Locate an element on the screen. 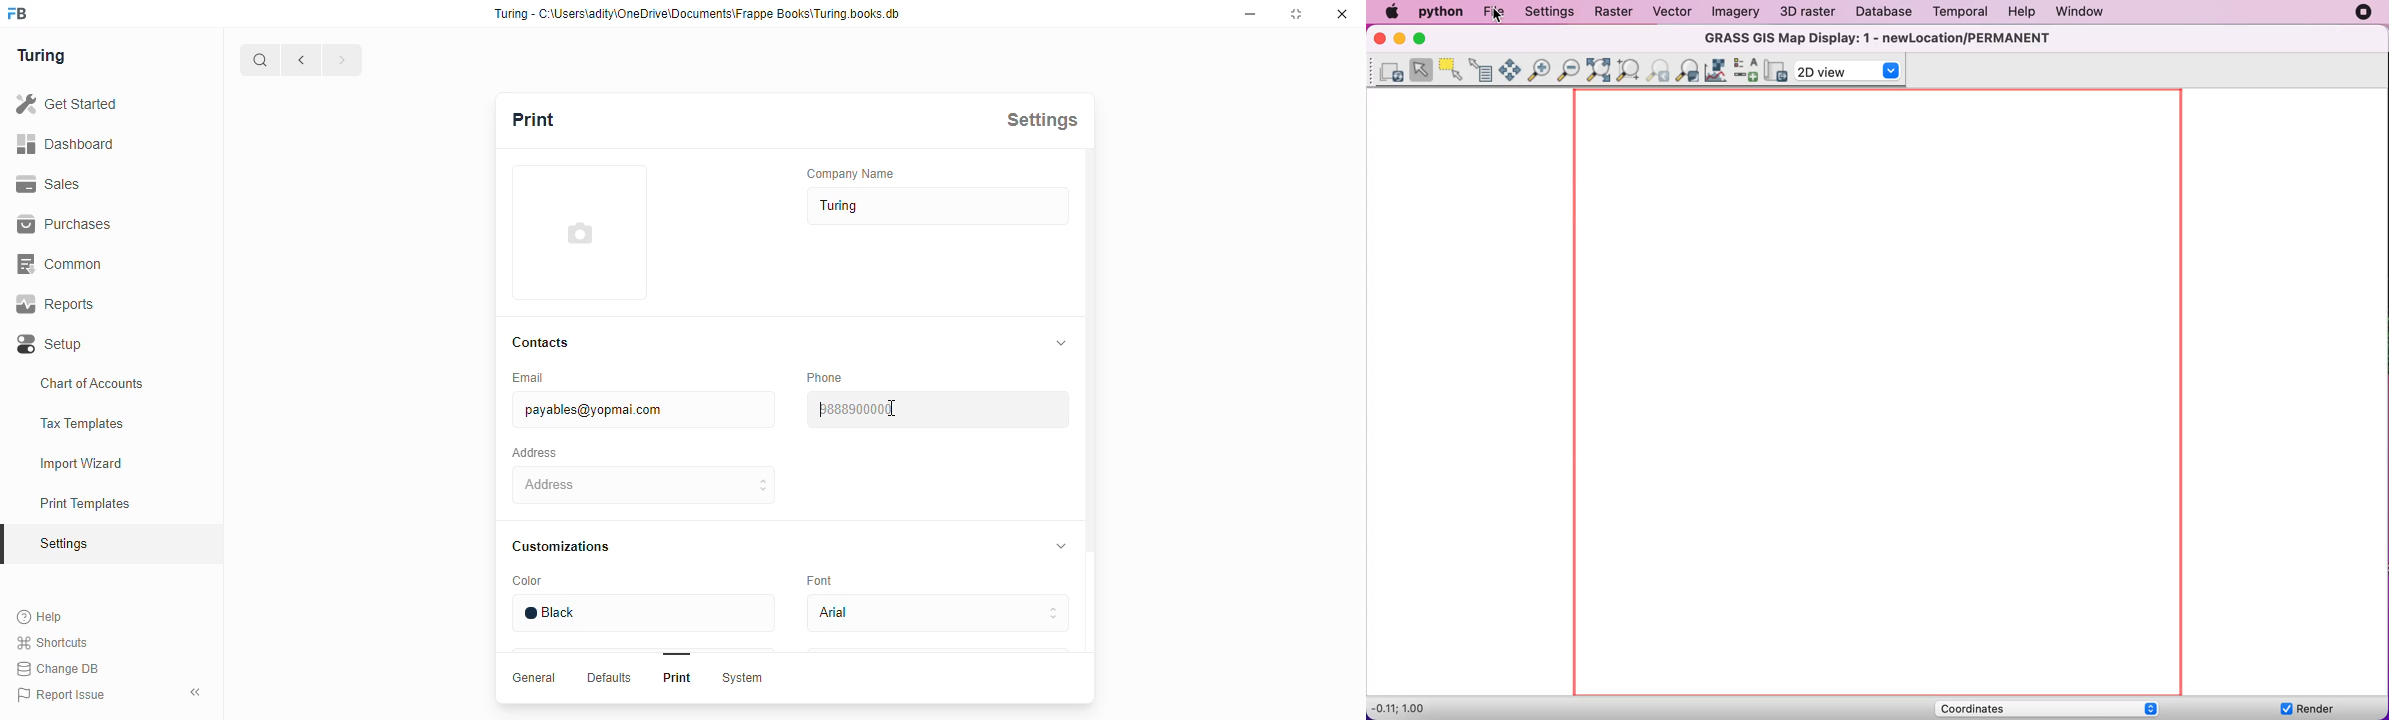 The width and height of the screenshot is (2408, 728). Sales is located at coordinates (98, 182).